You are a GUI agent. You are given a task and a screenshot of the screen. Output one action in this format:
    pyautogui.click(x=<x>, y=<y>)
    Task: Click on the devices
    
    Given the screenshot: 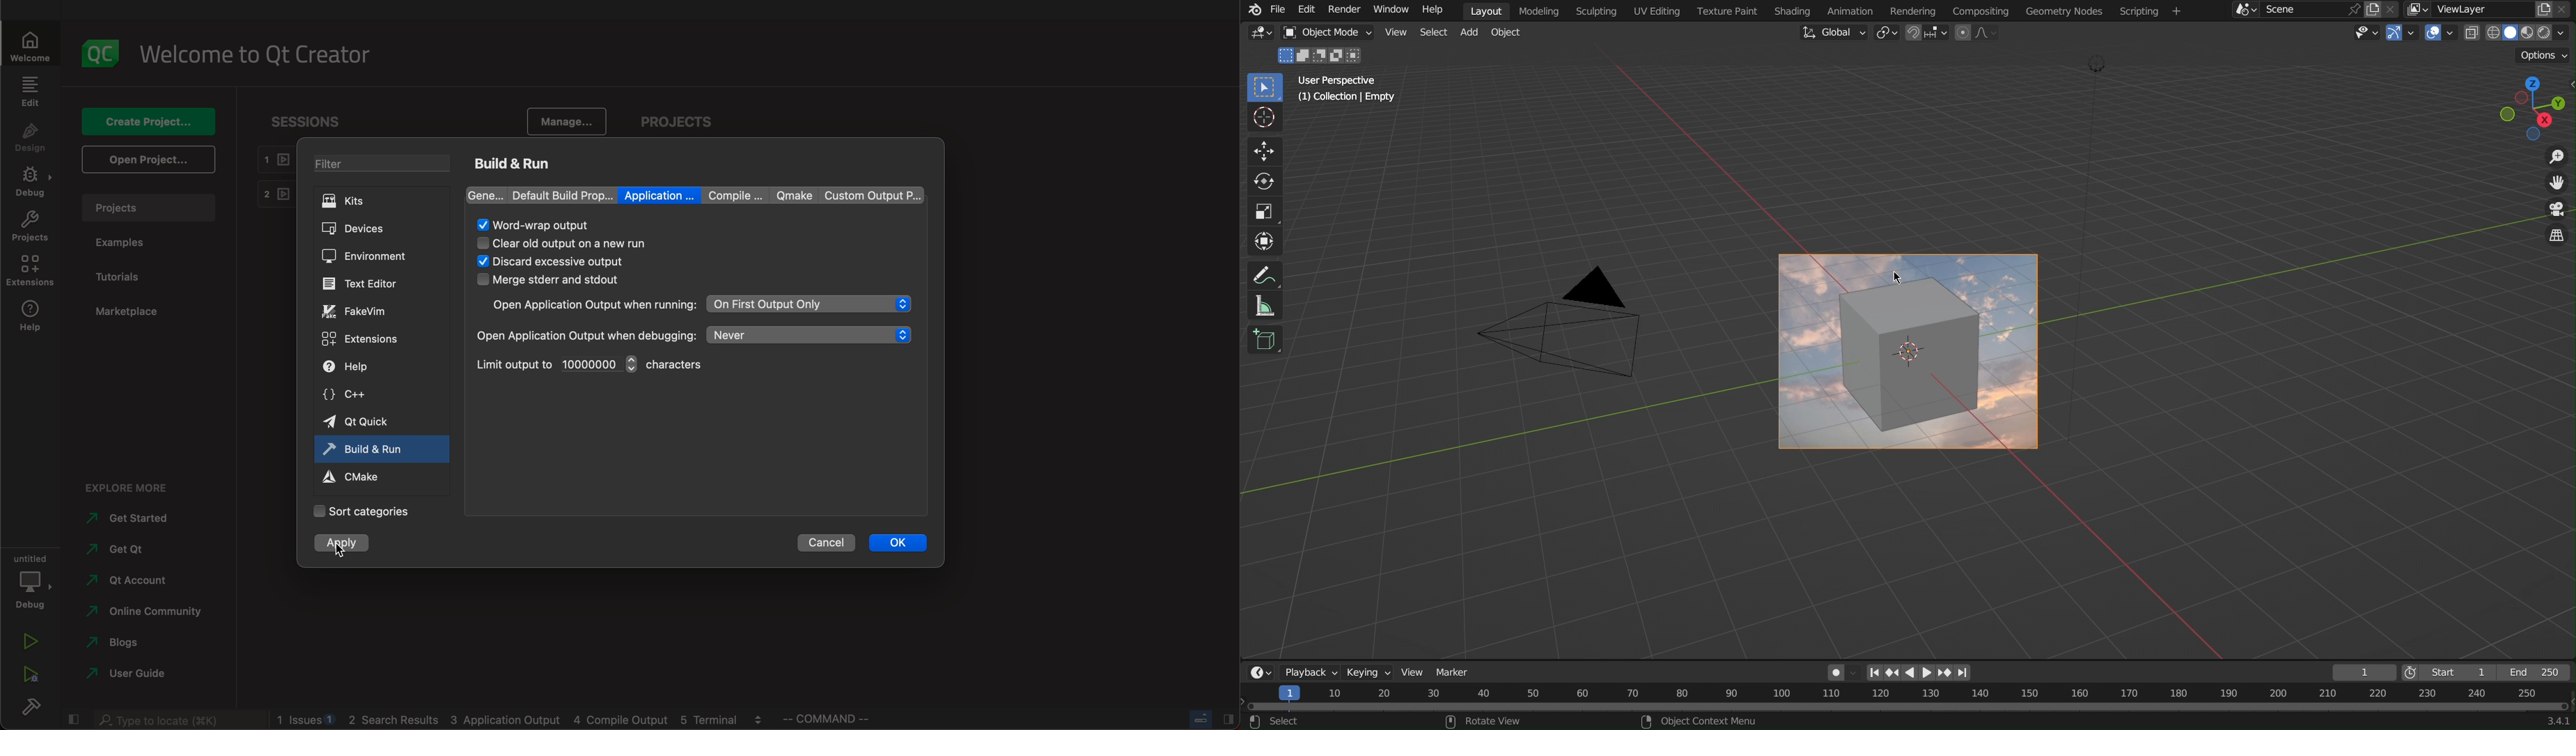 What is the action you would take?
    pyautogui.click(x=379, y=227)
    